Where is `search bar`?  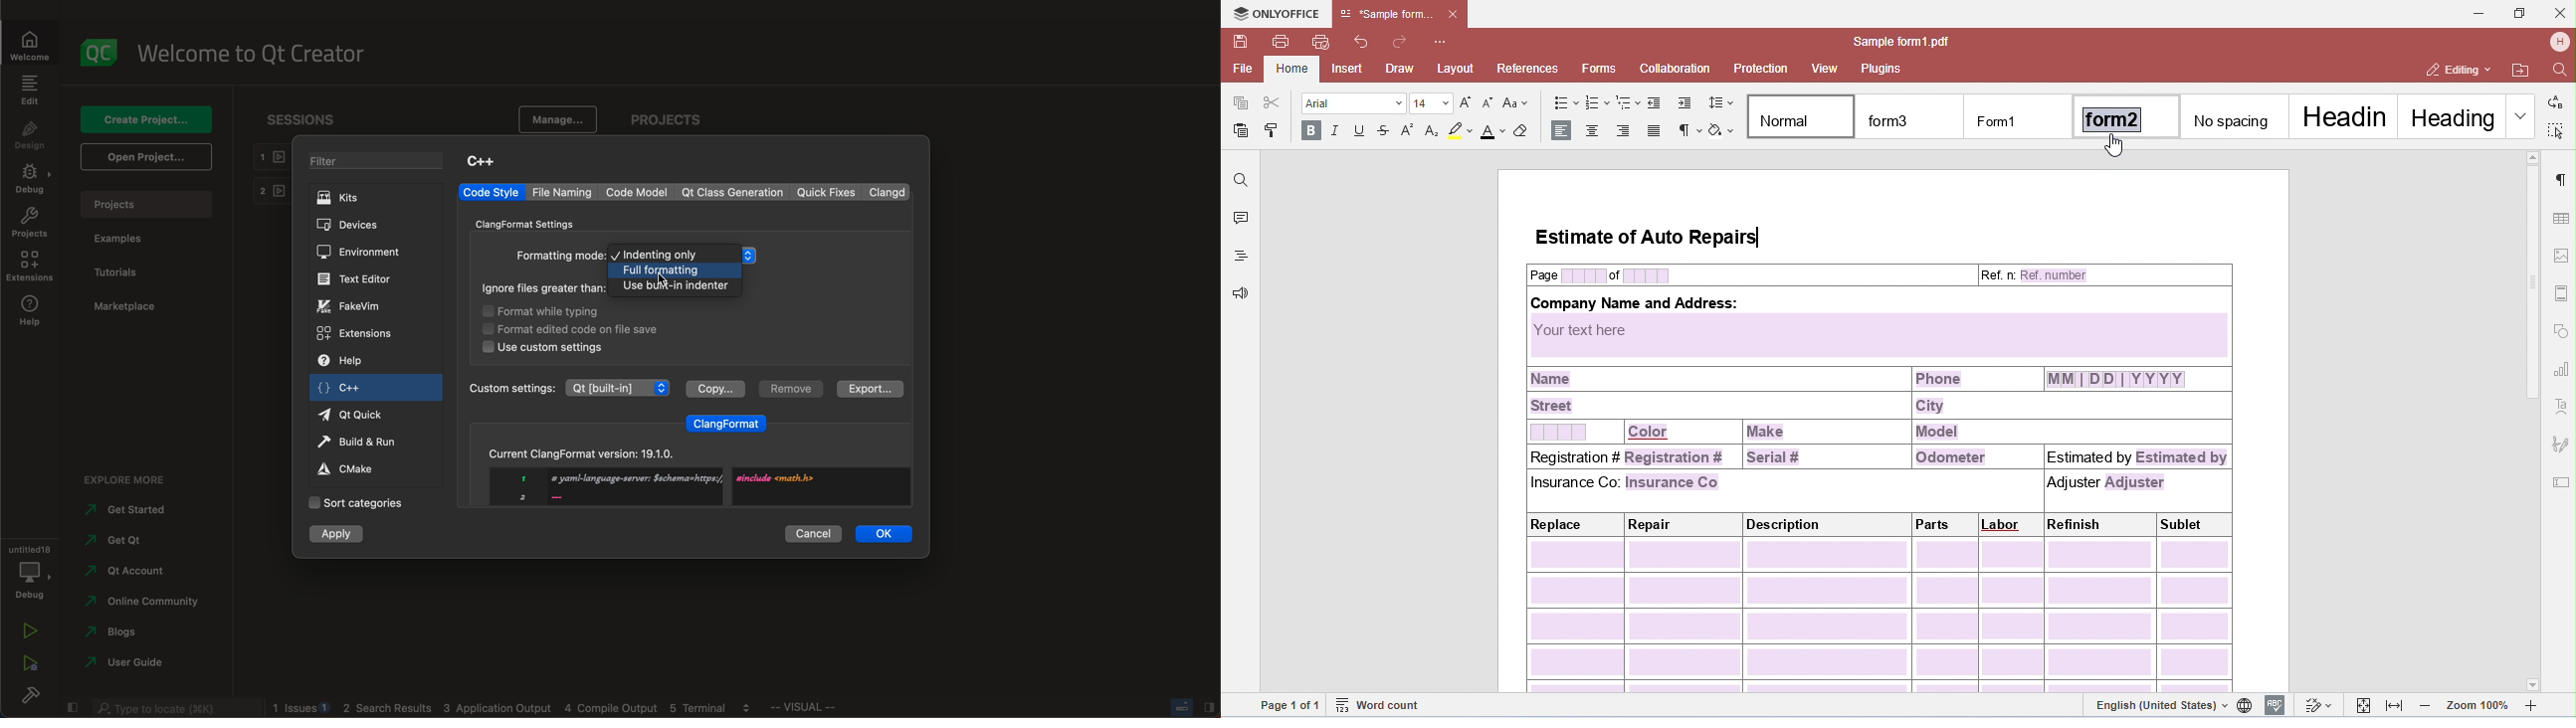
search bar is located at coordinates (174, 706).